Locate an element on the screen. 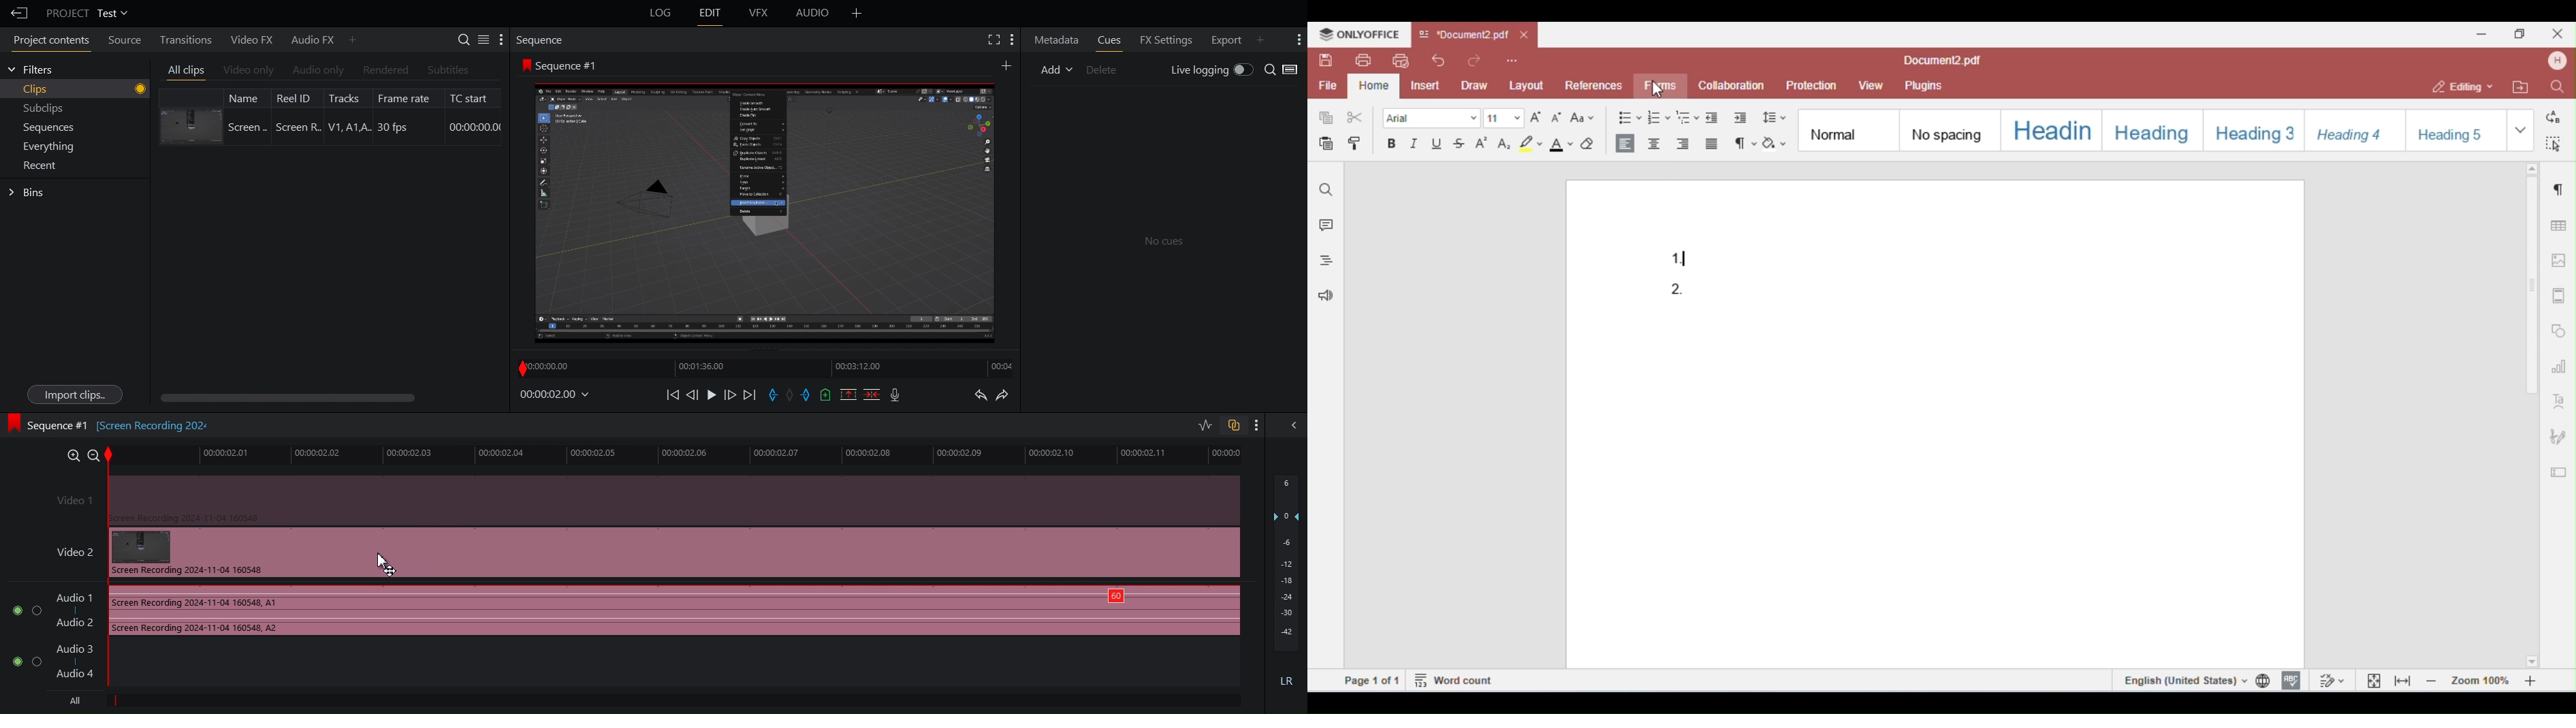 This screenshot has width=2576, height=728. Video 2 is located at coordinates (640, 553).